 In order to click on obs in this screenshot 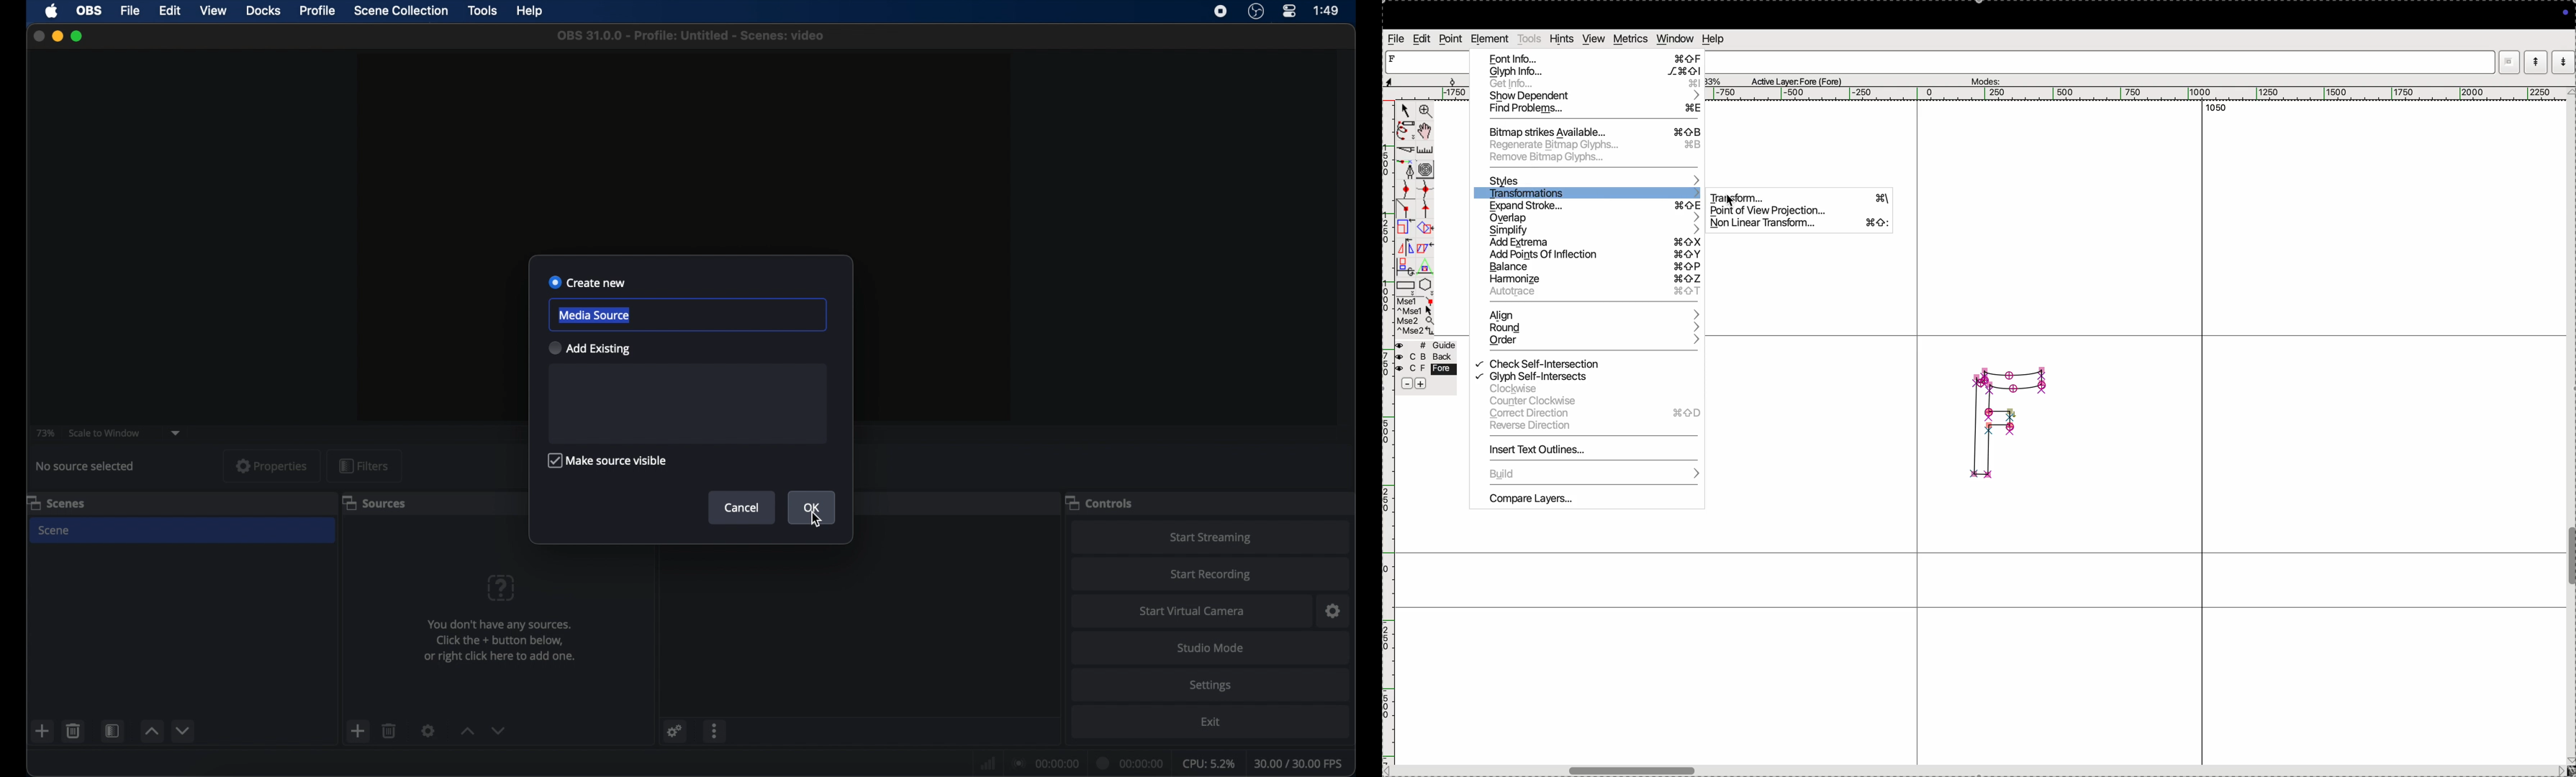, I will do `click(88, 10)`.